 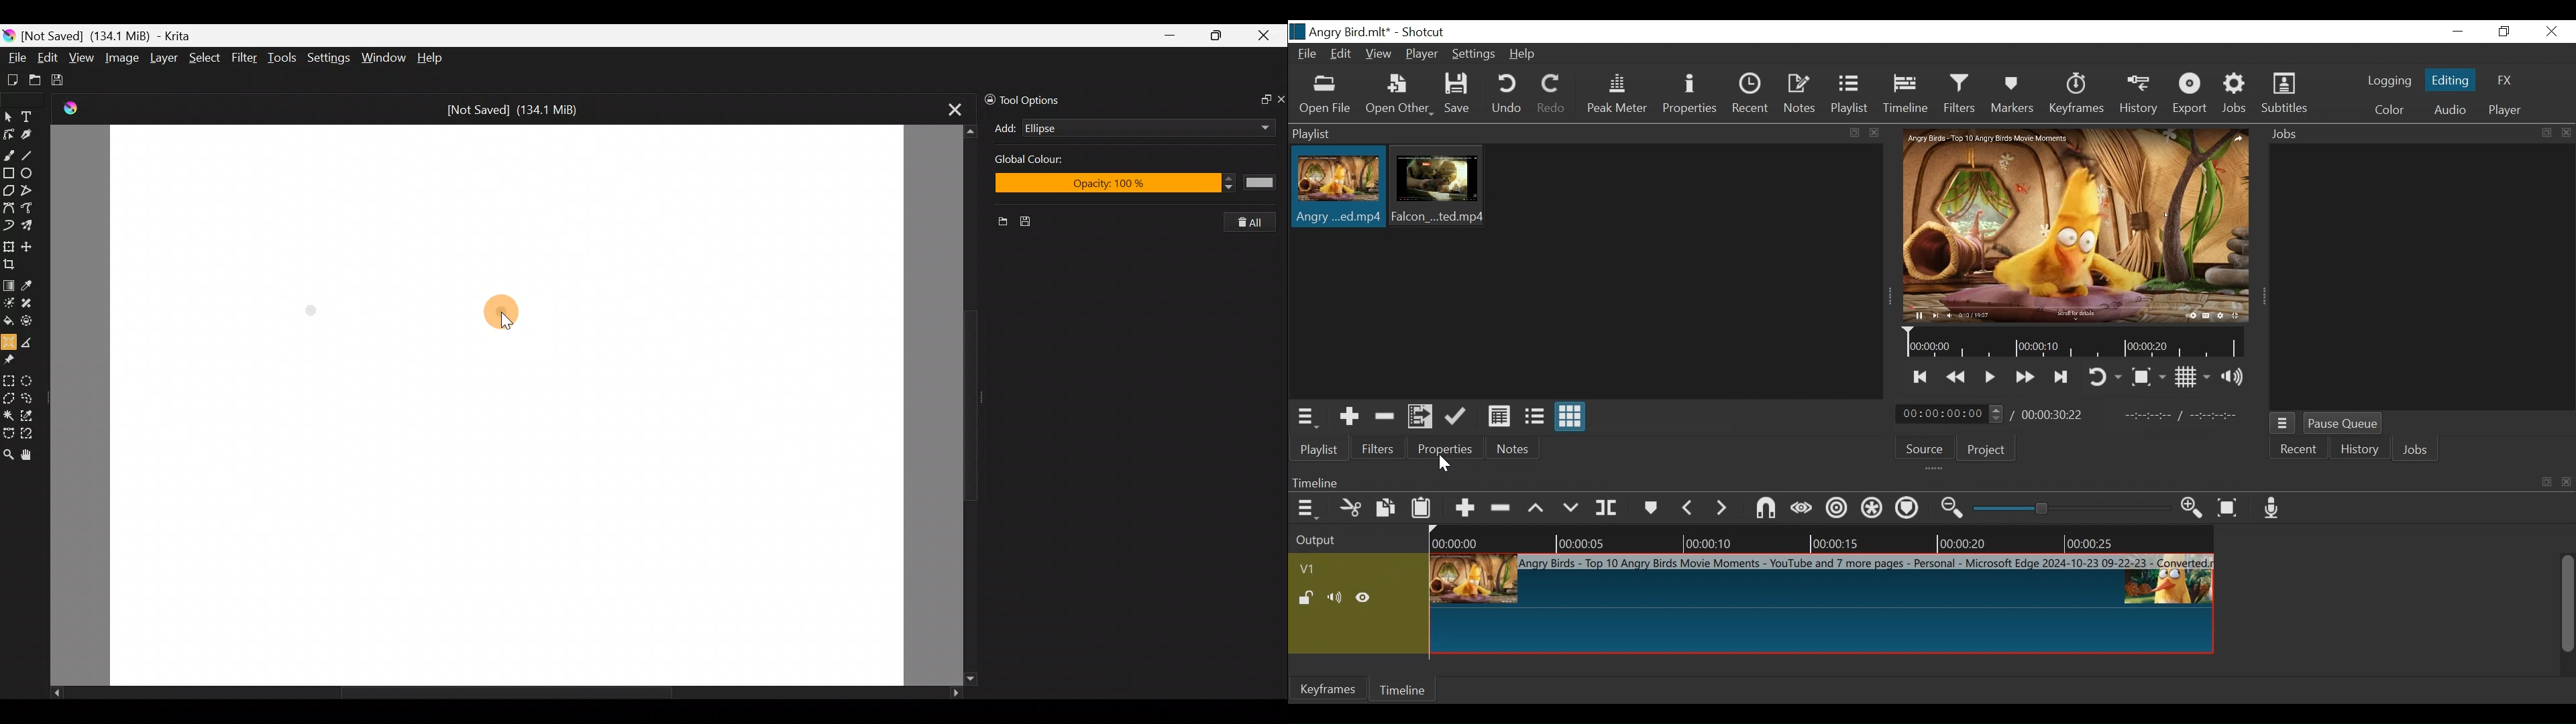 I want to click on logging, so click(x=2390, y=82).